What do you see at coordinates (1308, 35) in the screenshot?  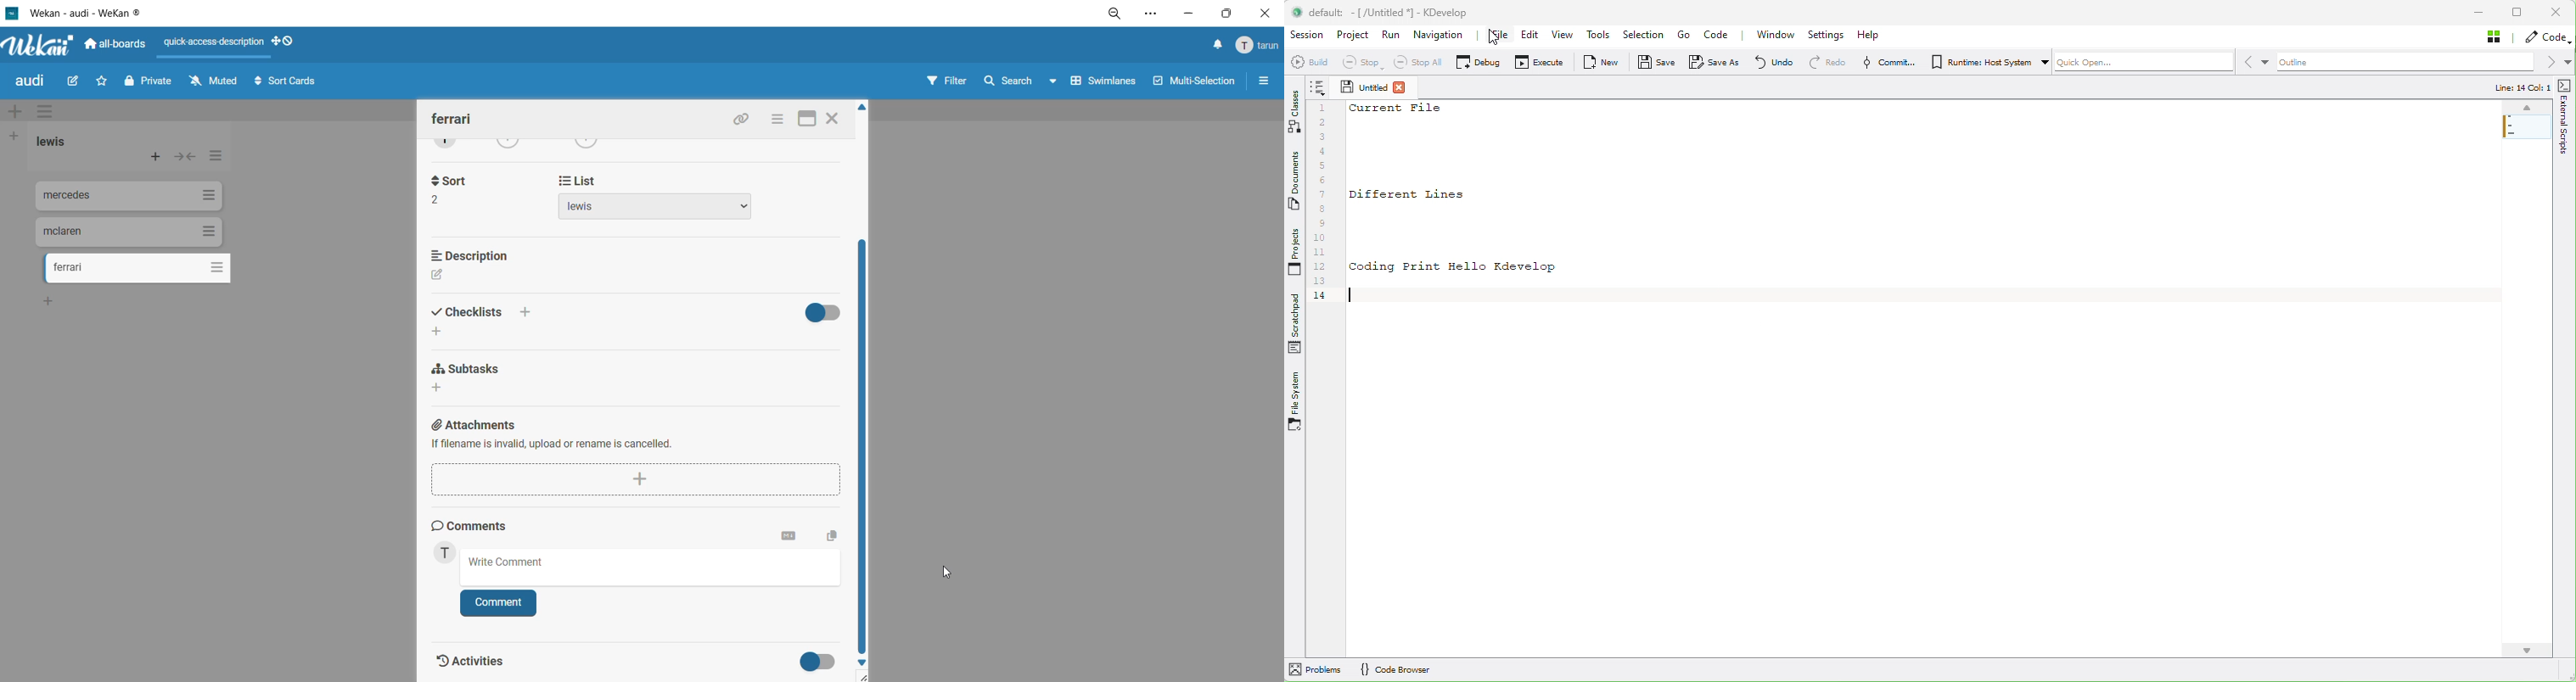 I see `Session` at bounding box center [1308, 35].